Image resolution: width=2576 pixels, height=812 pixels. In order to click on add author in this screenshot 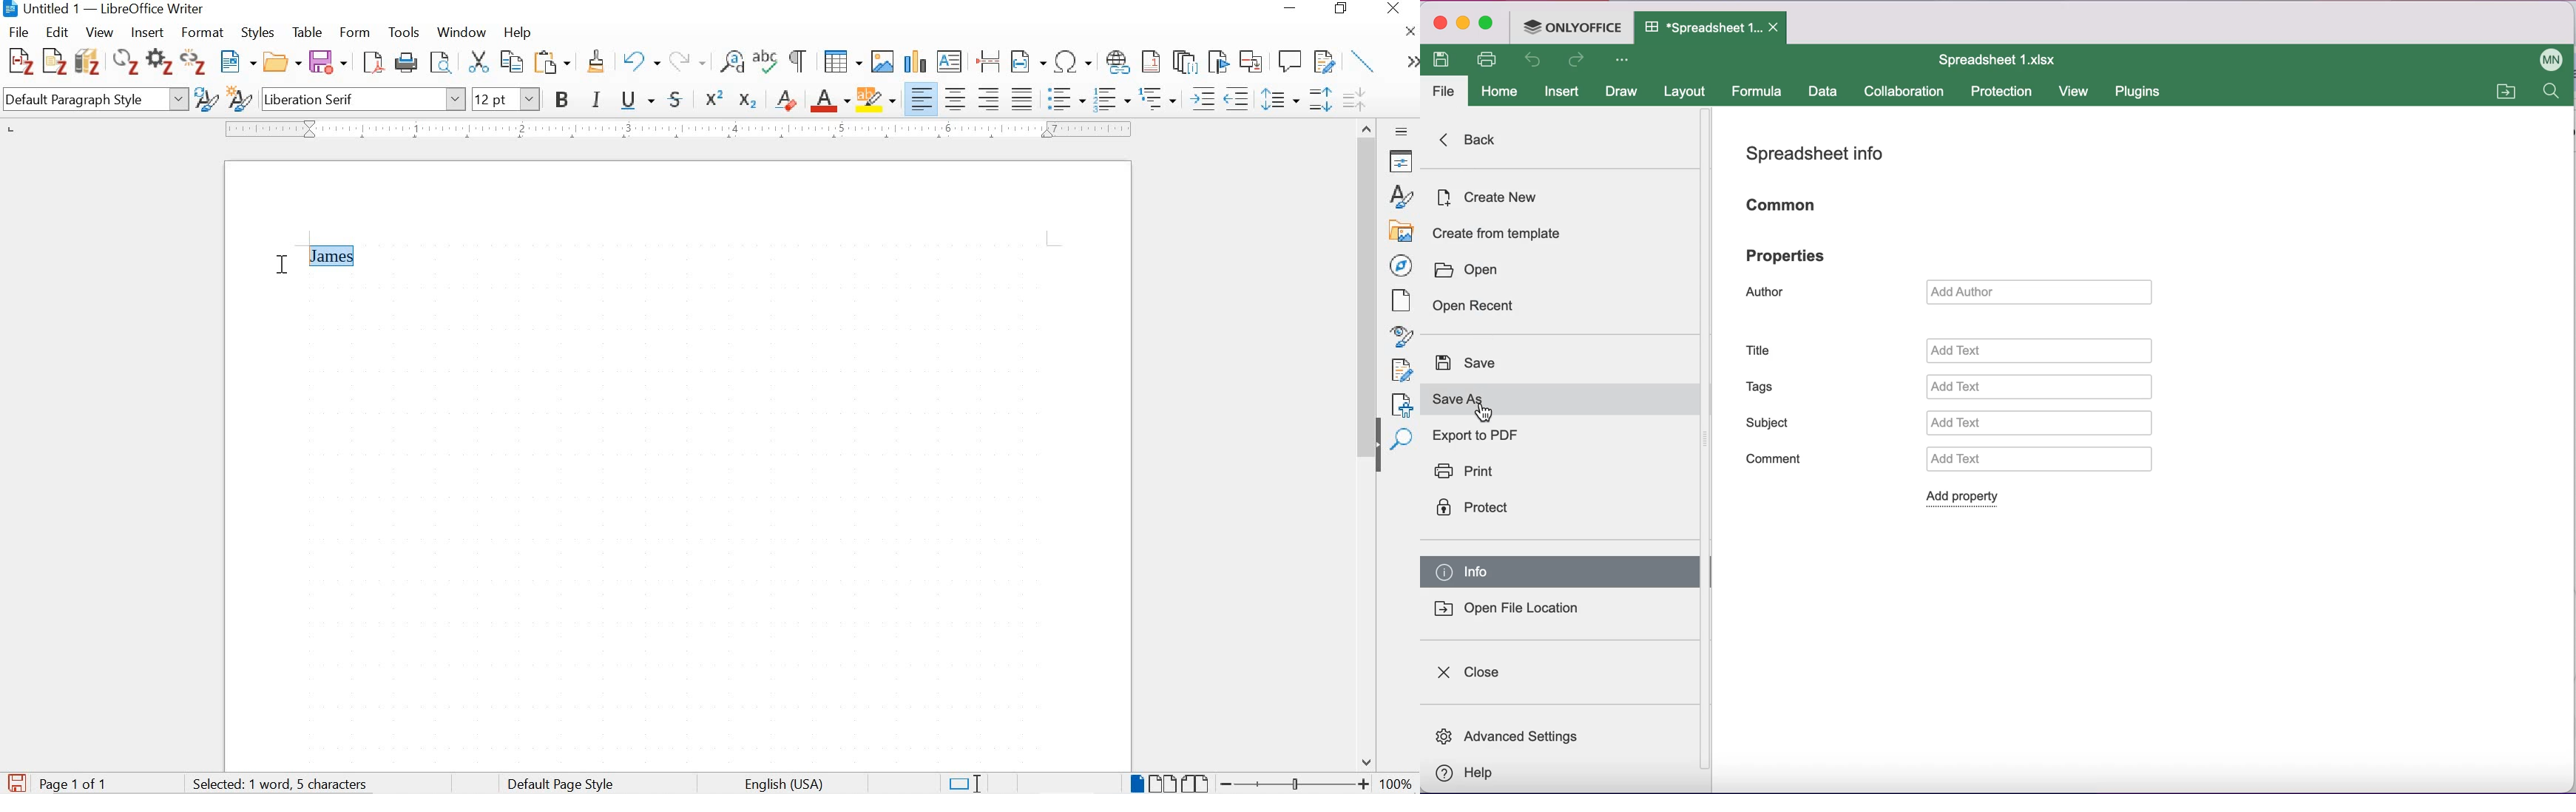, I will do `click(2041, 291)`.